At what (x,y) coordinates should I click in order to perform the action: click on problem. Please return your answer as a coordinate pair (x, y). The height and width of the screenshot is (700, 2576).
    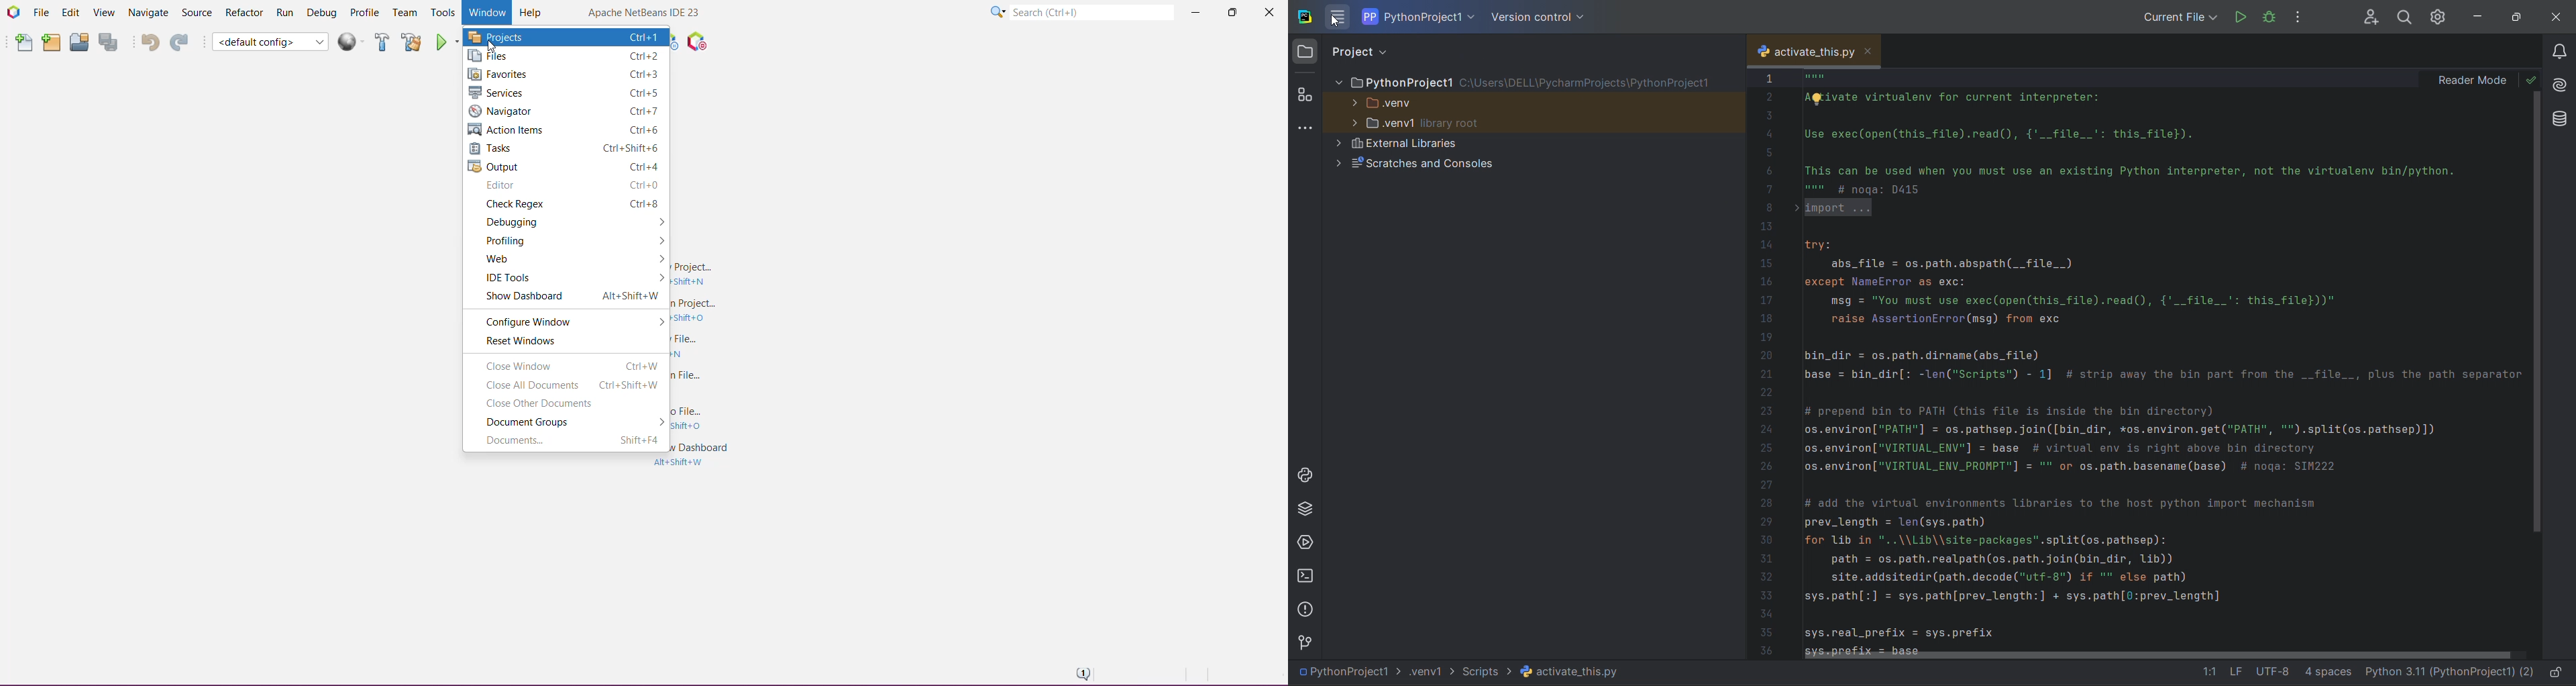
    Looking at the image, I should click on (1304, 611).